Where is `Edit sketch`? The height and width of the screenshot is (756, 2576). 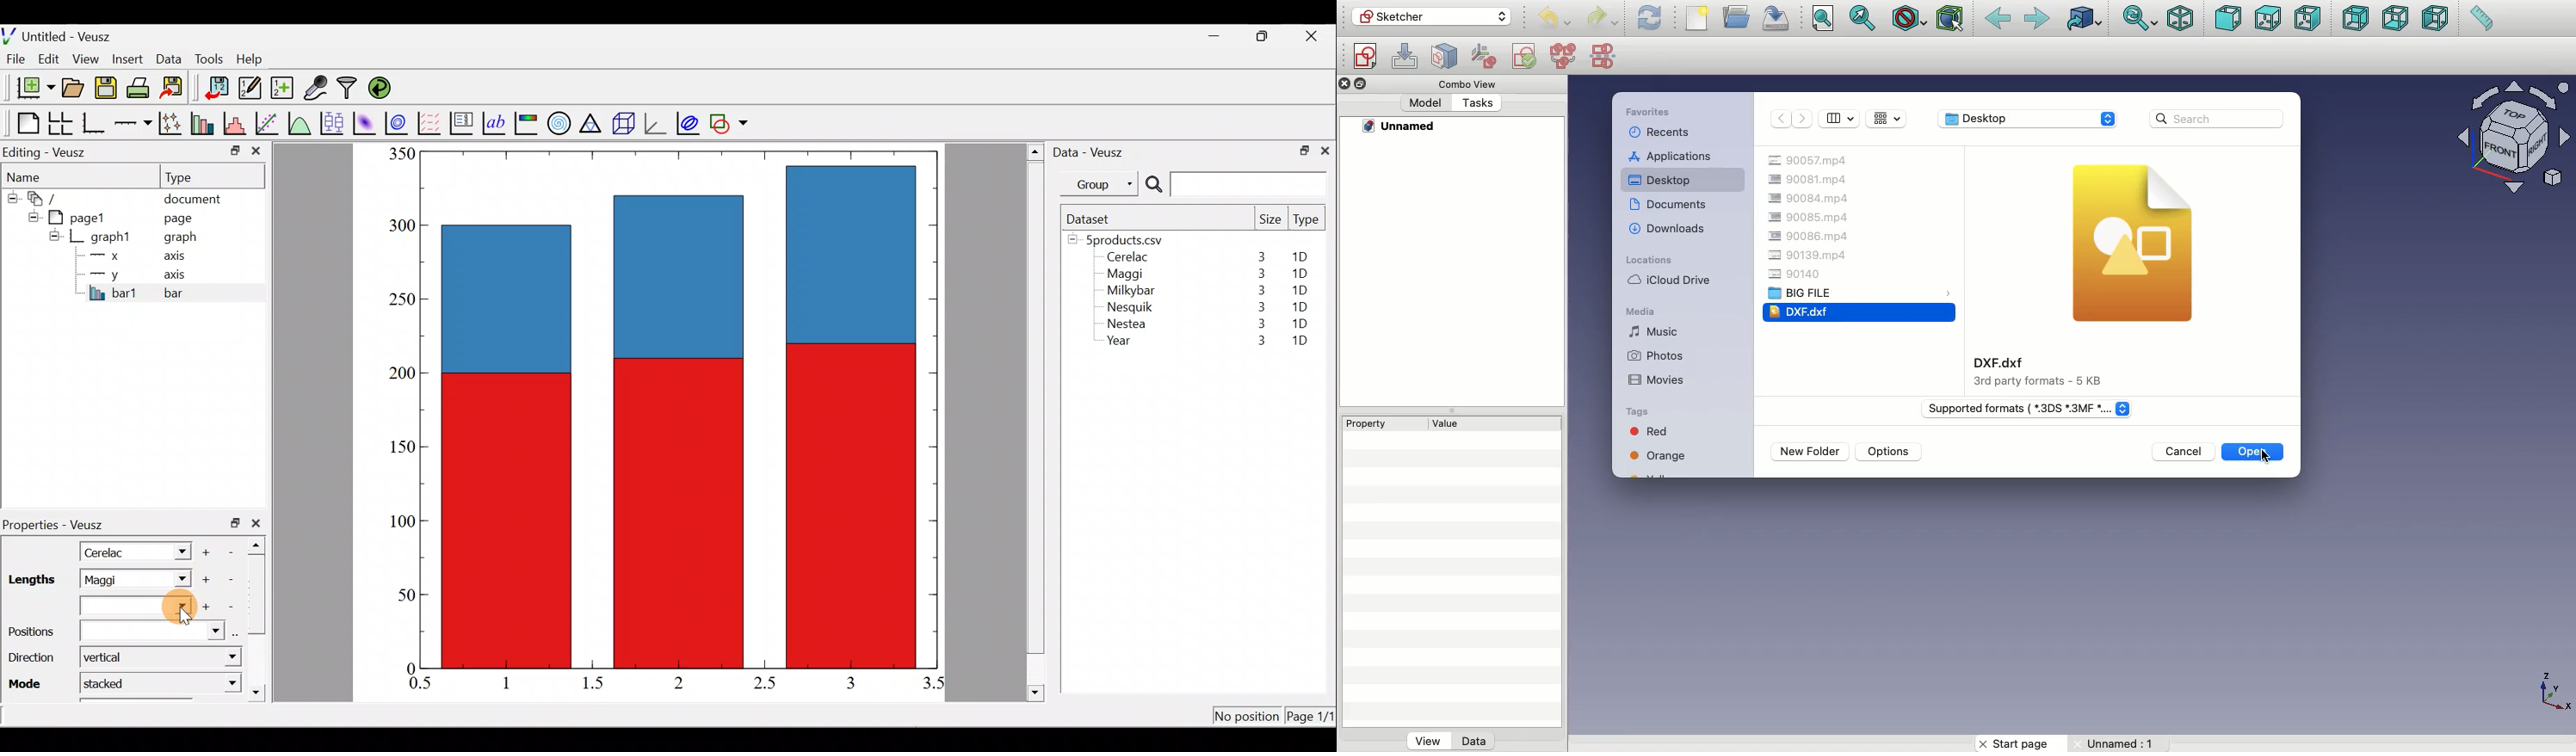 Edit sketch is located at coordinates (1405, 54).